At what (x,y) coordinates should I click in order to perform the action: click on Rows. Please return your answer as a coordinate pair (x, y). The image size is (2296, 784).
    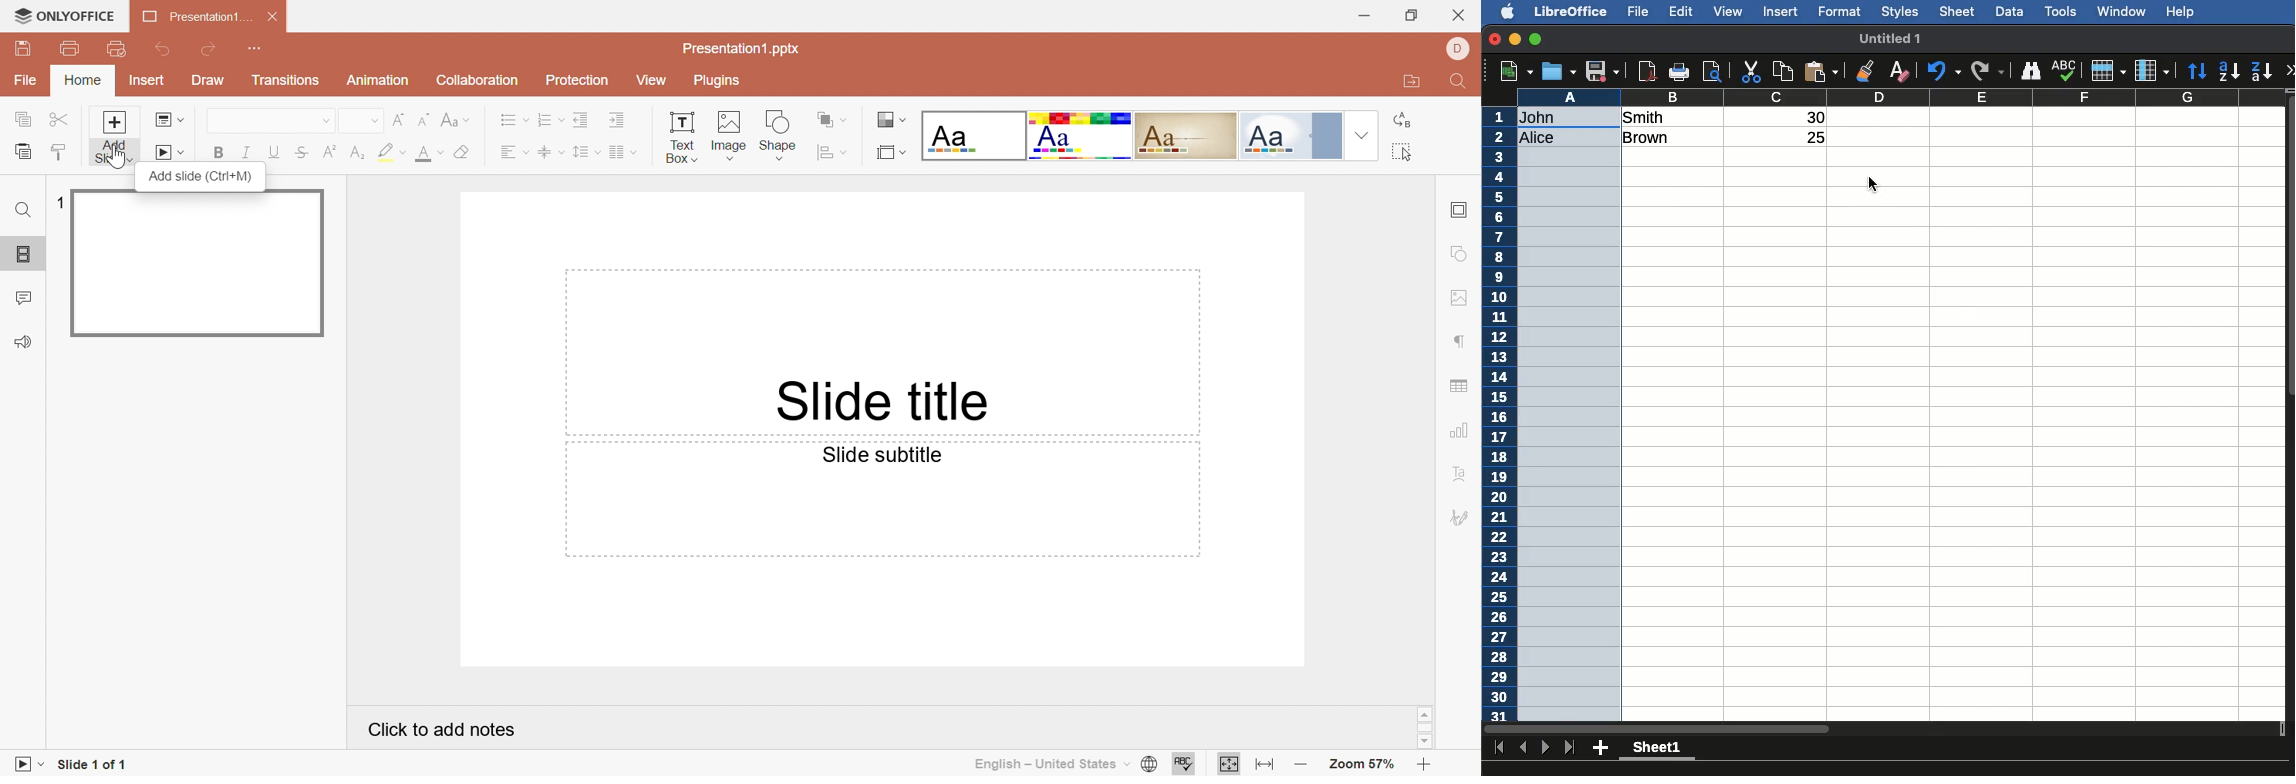
    Looking at the image, I should click on (2109, 69).